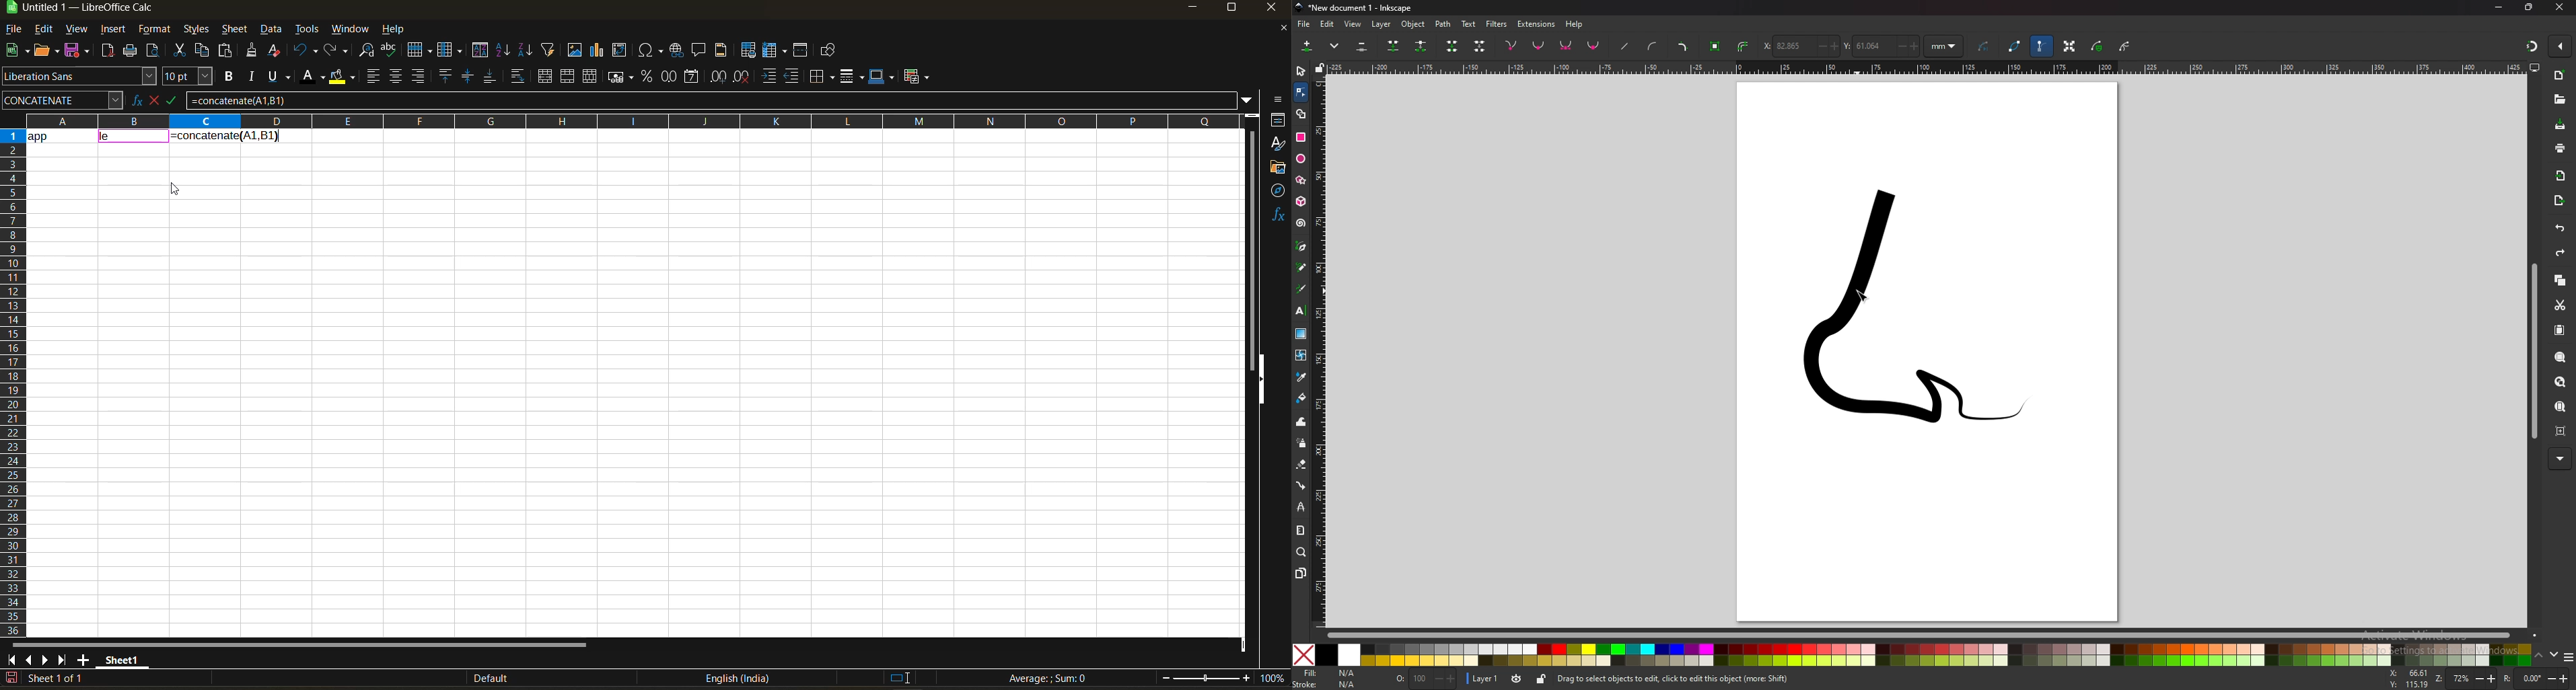 Image resolution: width=2576 pixels, height=700 pixels. I want to click on sidebar settings, so click(1276, 100).